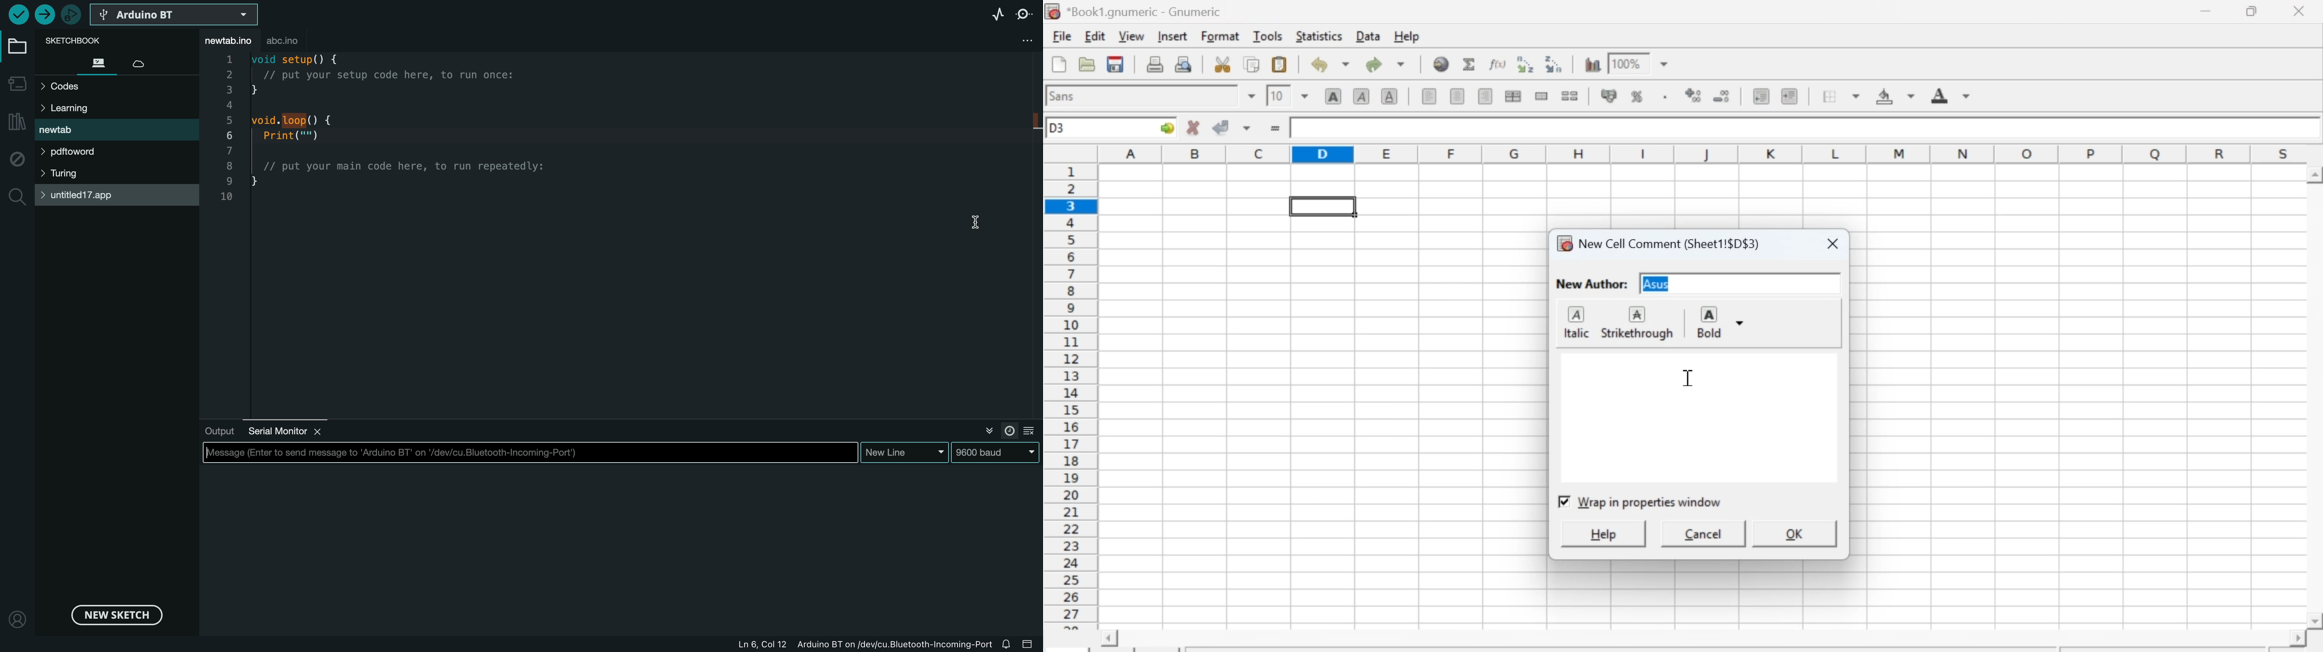 The image size is (2324, 672). I want to click on New Cell Comment (Sheet1!$D$3), so click(1671, 241).